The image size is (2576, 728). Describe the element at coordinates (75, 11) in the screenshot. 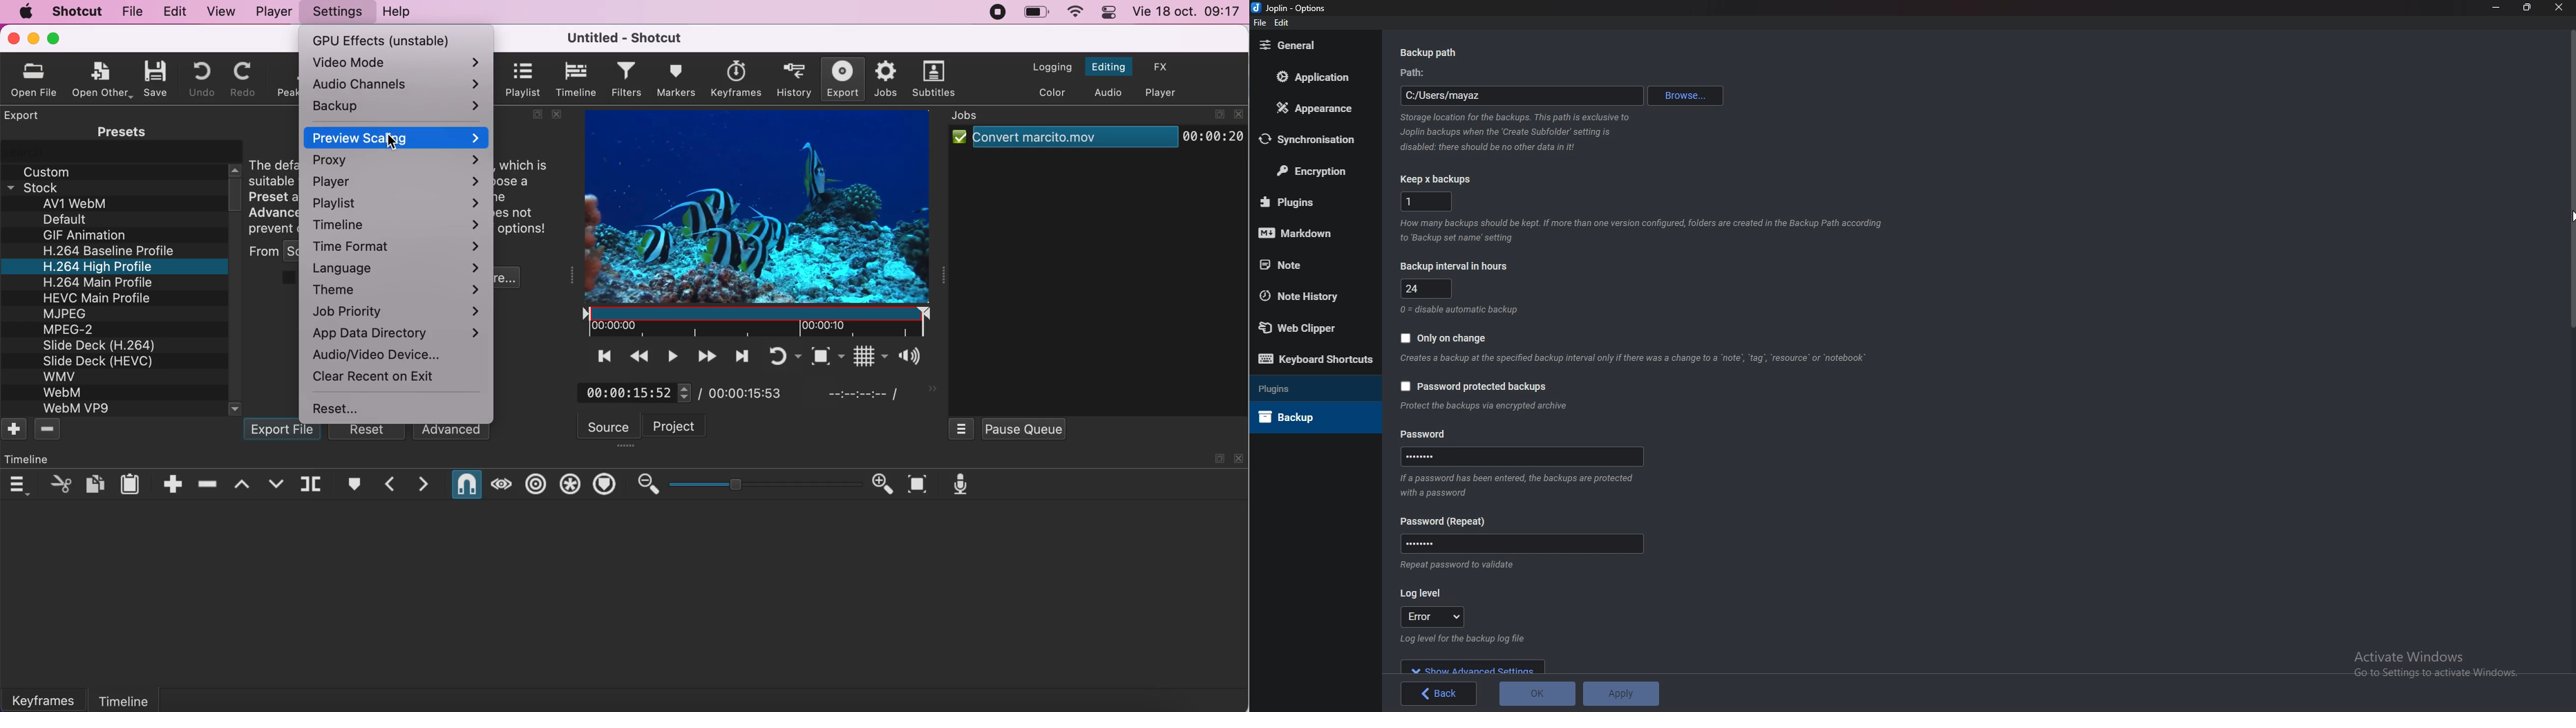

I see `shotcut` at that location.